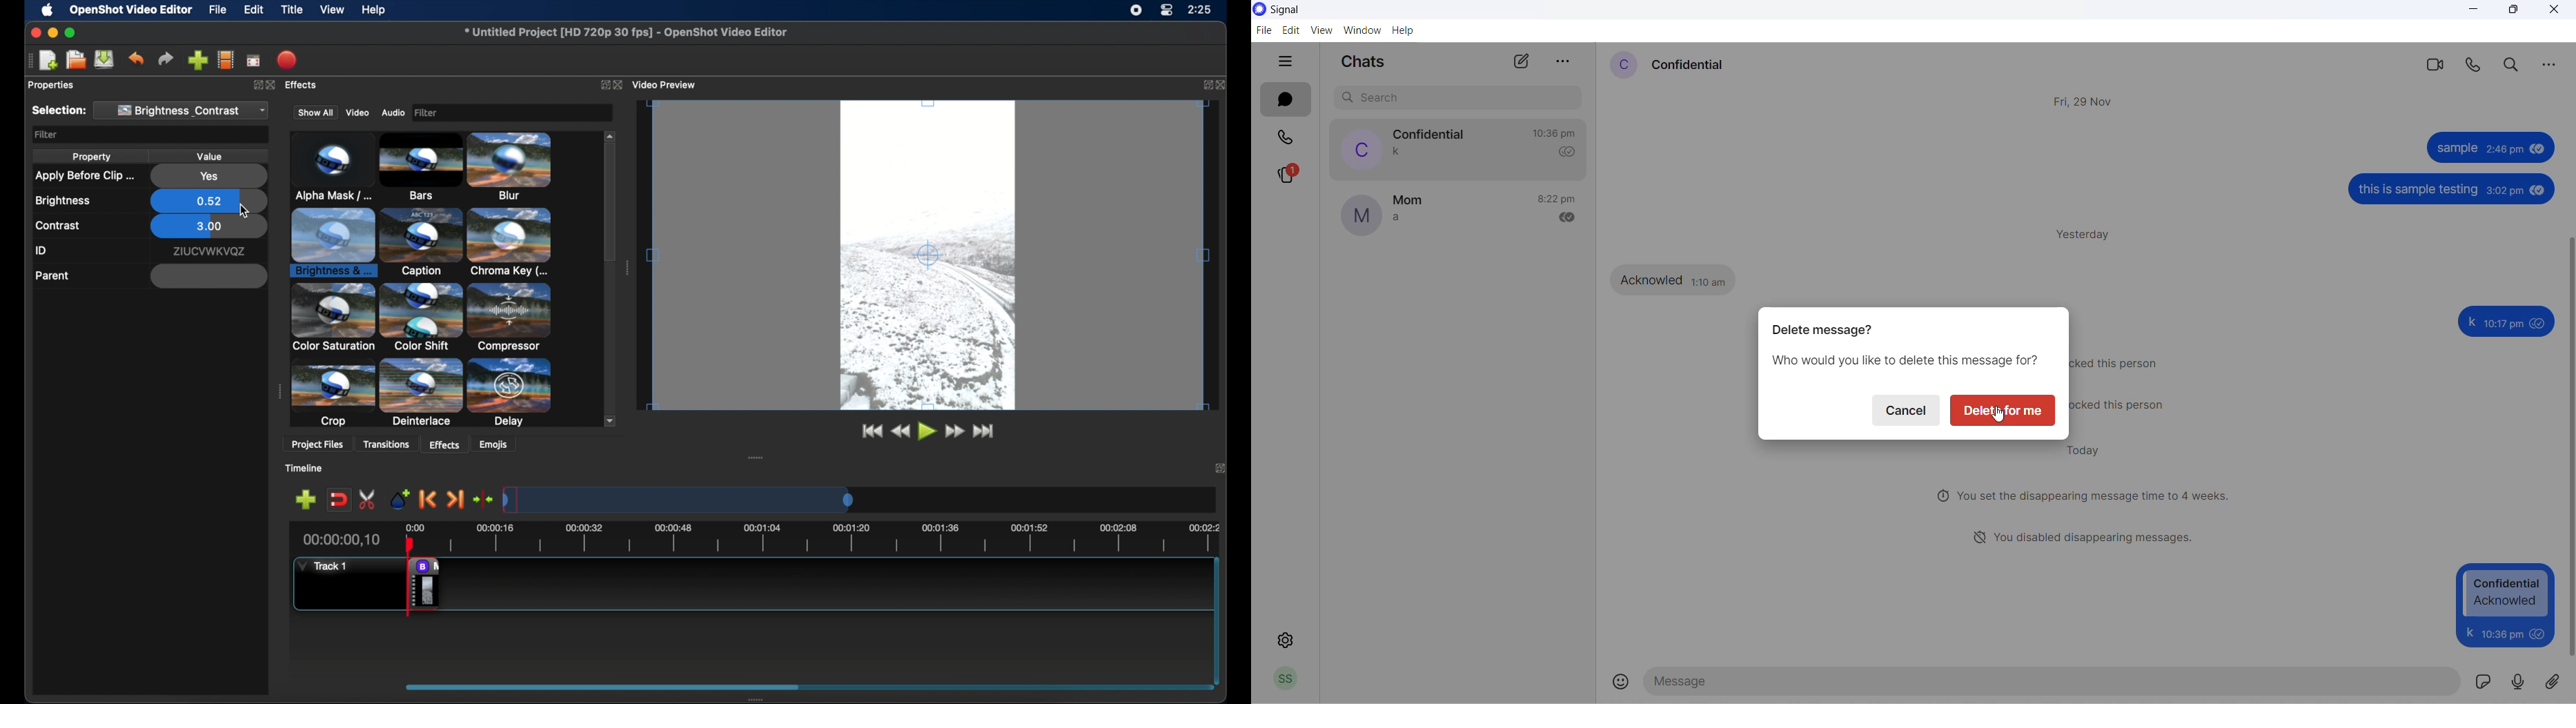 The width and height of the screenshot is (2576, 728). What do you see at coordinates (2472, 66) in the screenshot?
I see `voice call` at bounding box center [2472, 66].